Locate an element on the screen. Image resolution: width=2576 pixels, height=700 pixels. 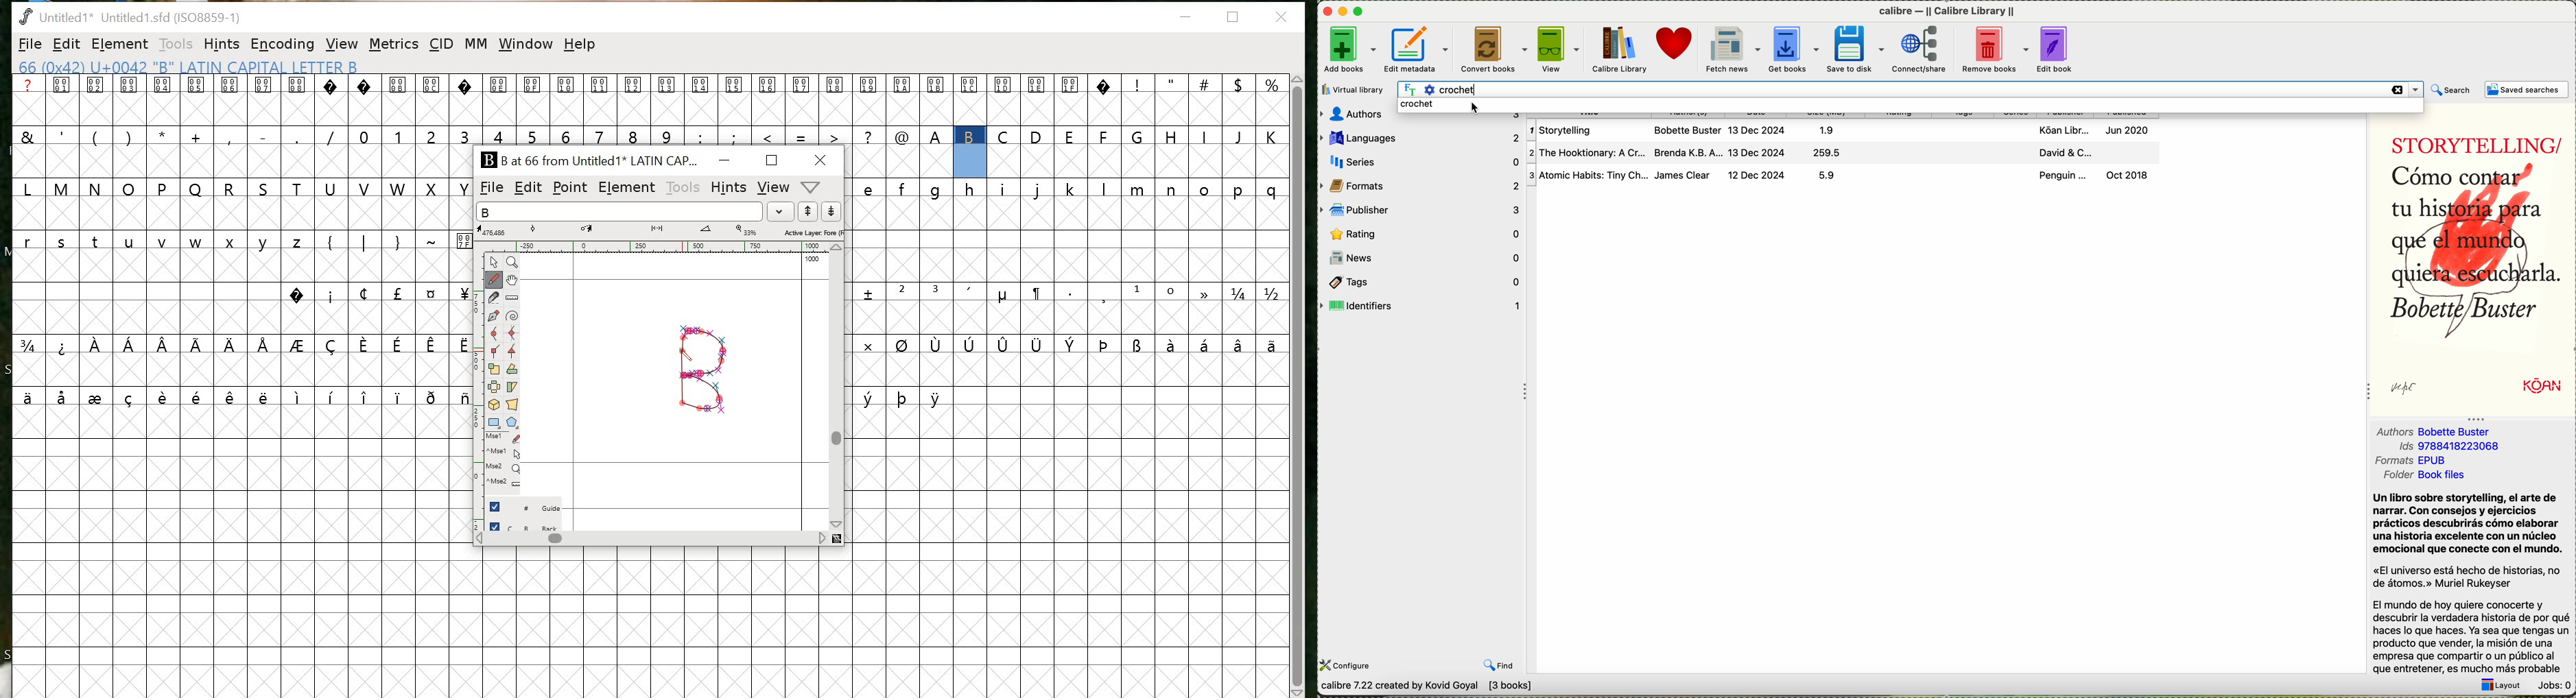
Drop down is located at coordinates (2418, 89).